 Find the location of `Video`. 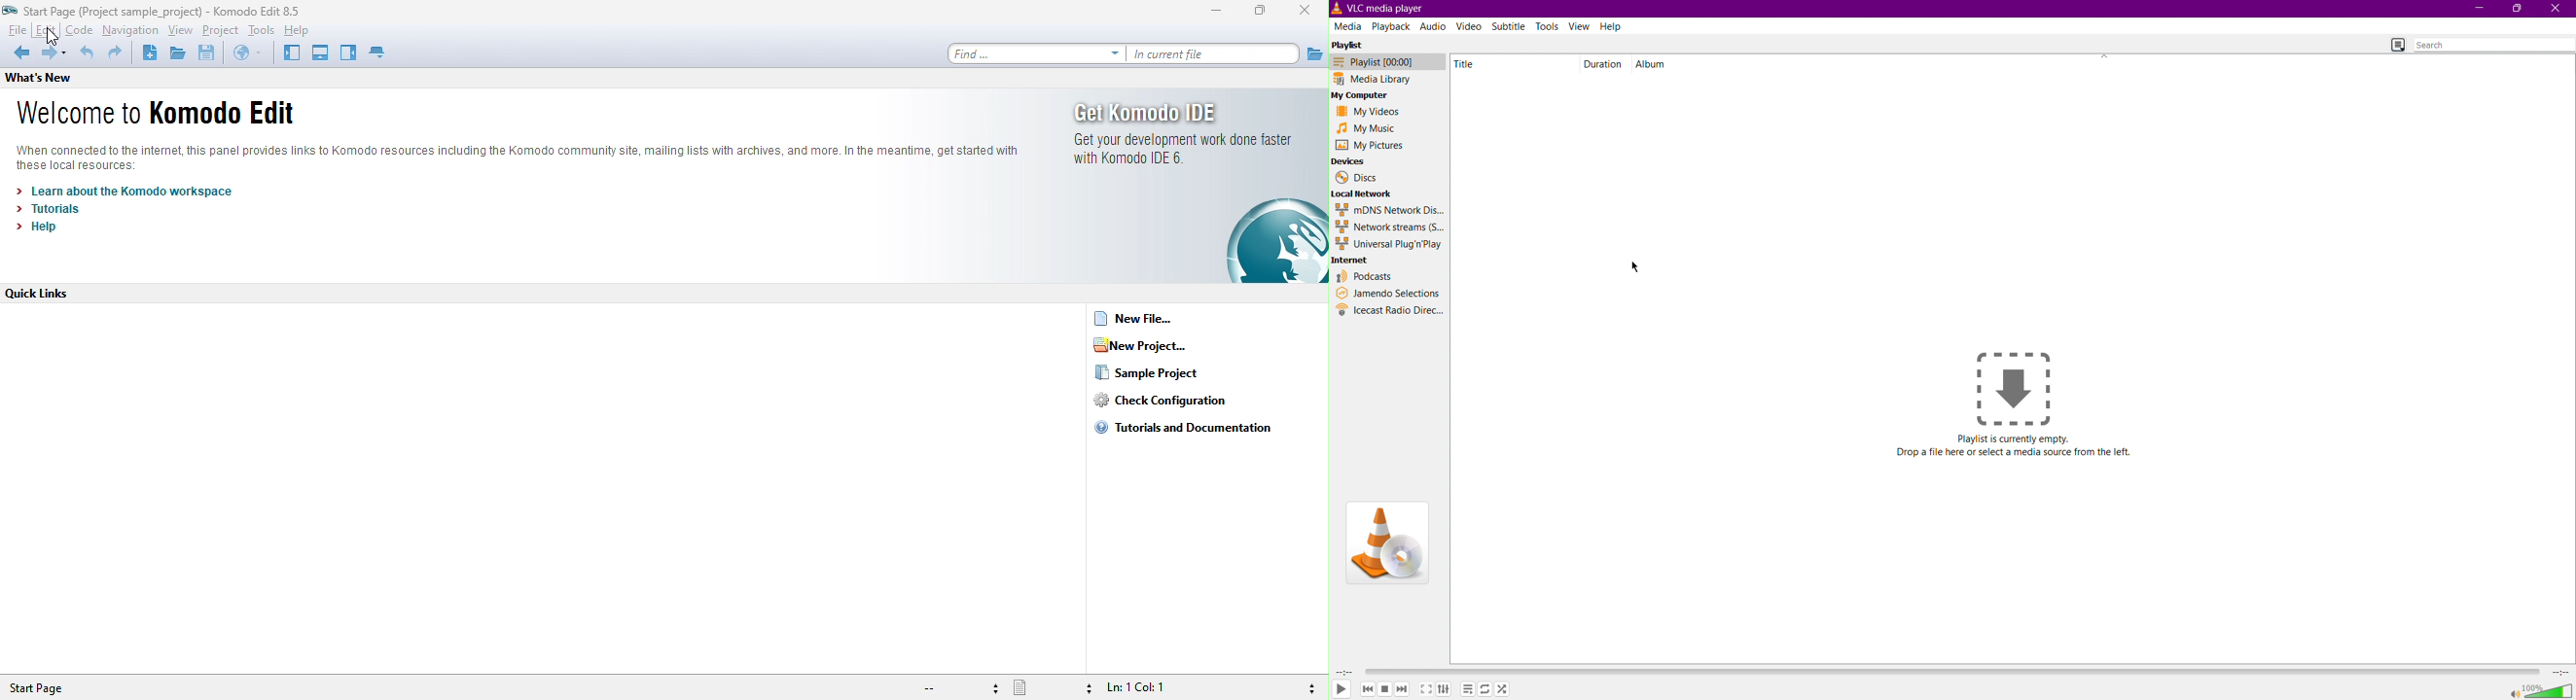

Video is located at coordinates (1471, 27).